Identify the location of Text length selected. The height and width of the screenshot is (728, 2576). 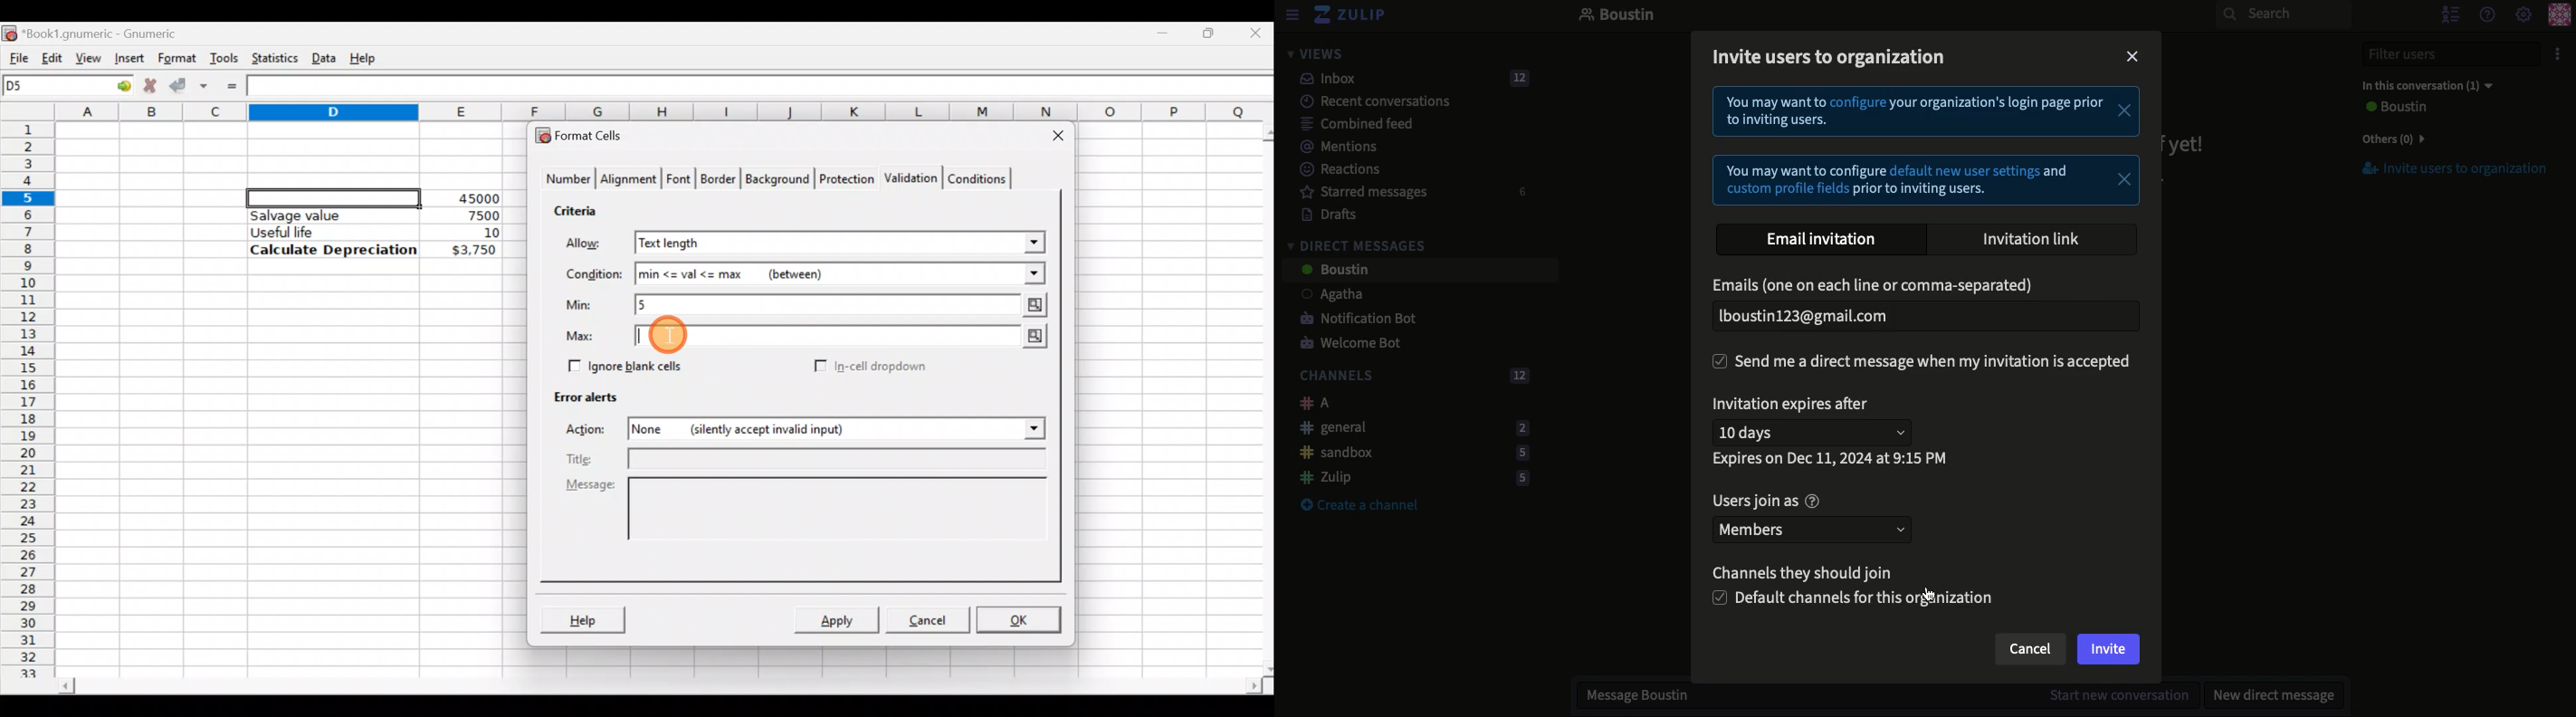
(820, 243).